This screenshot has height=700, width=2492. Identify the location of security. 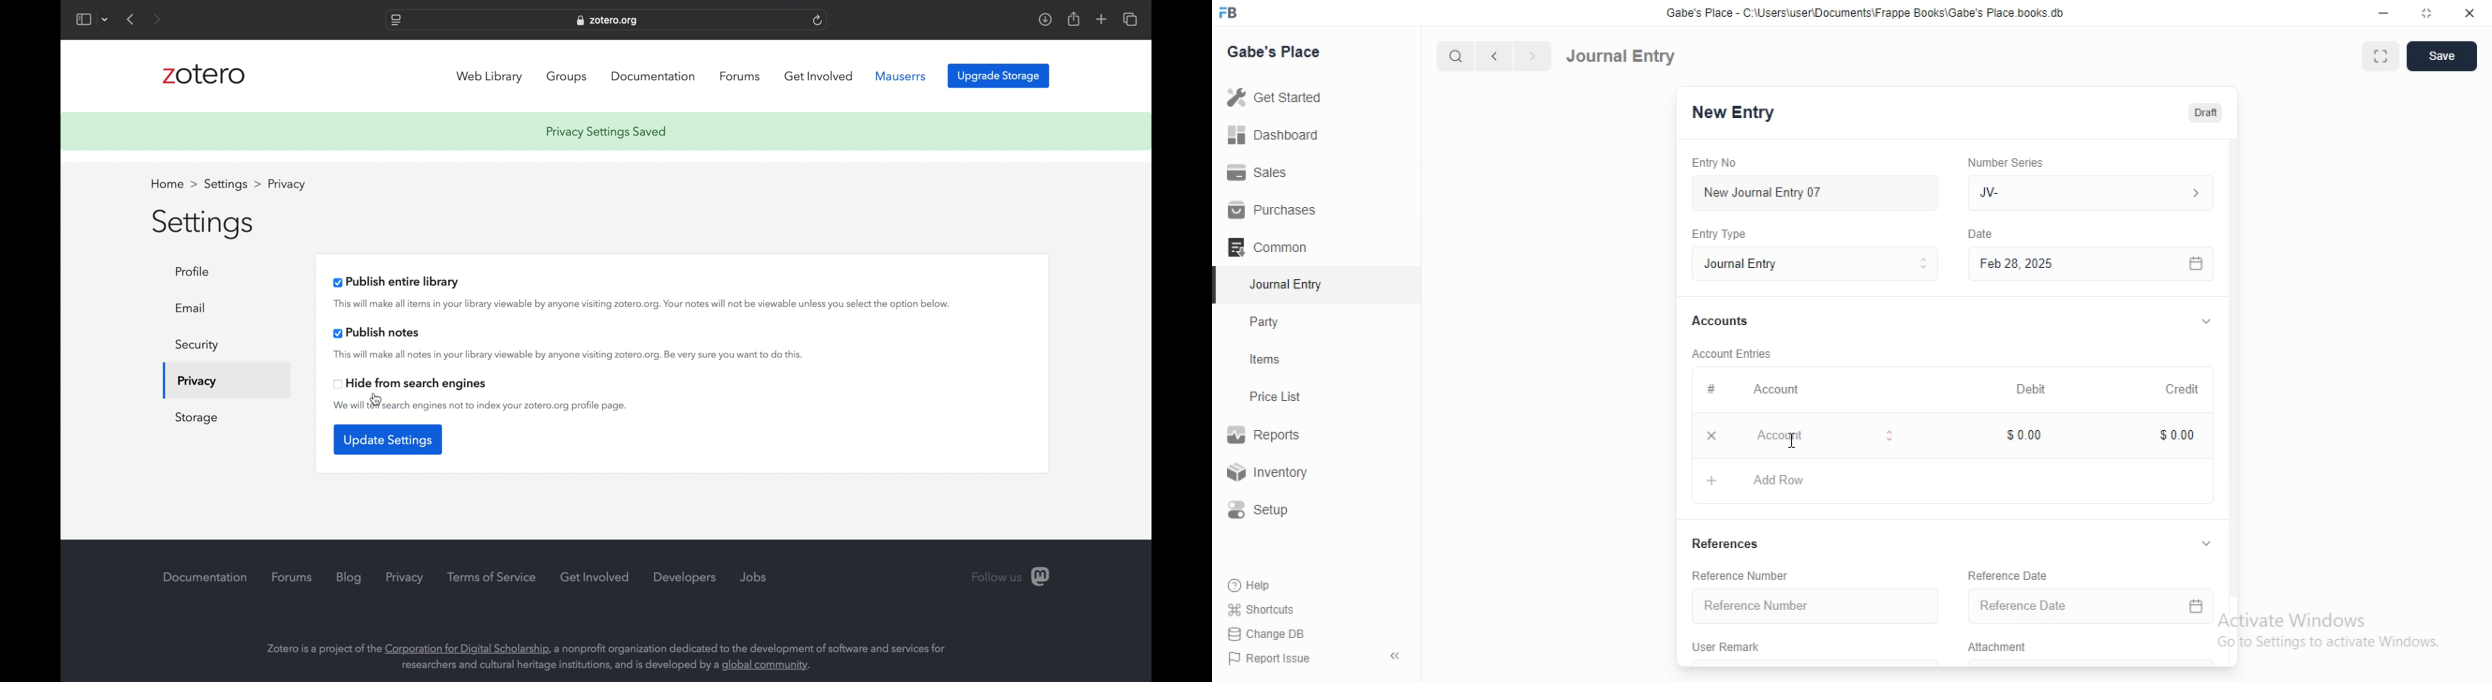
(193, 347).